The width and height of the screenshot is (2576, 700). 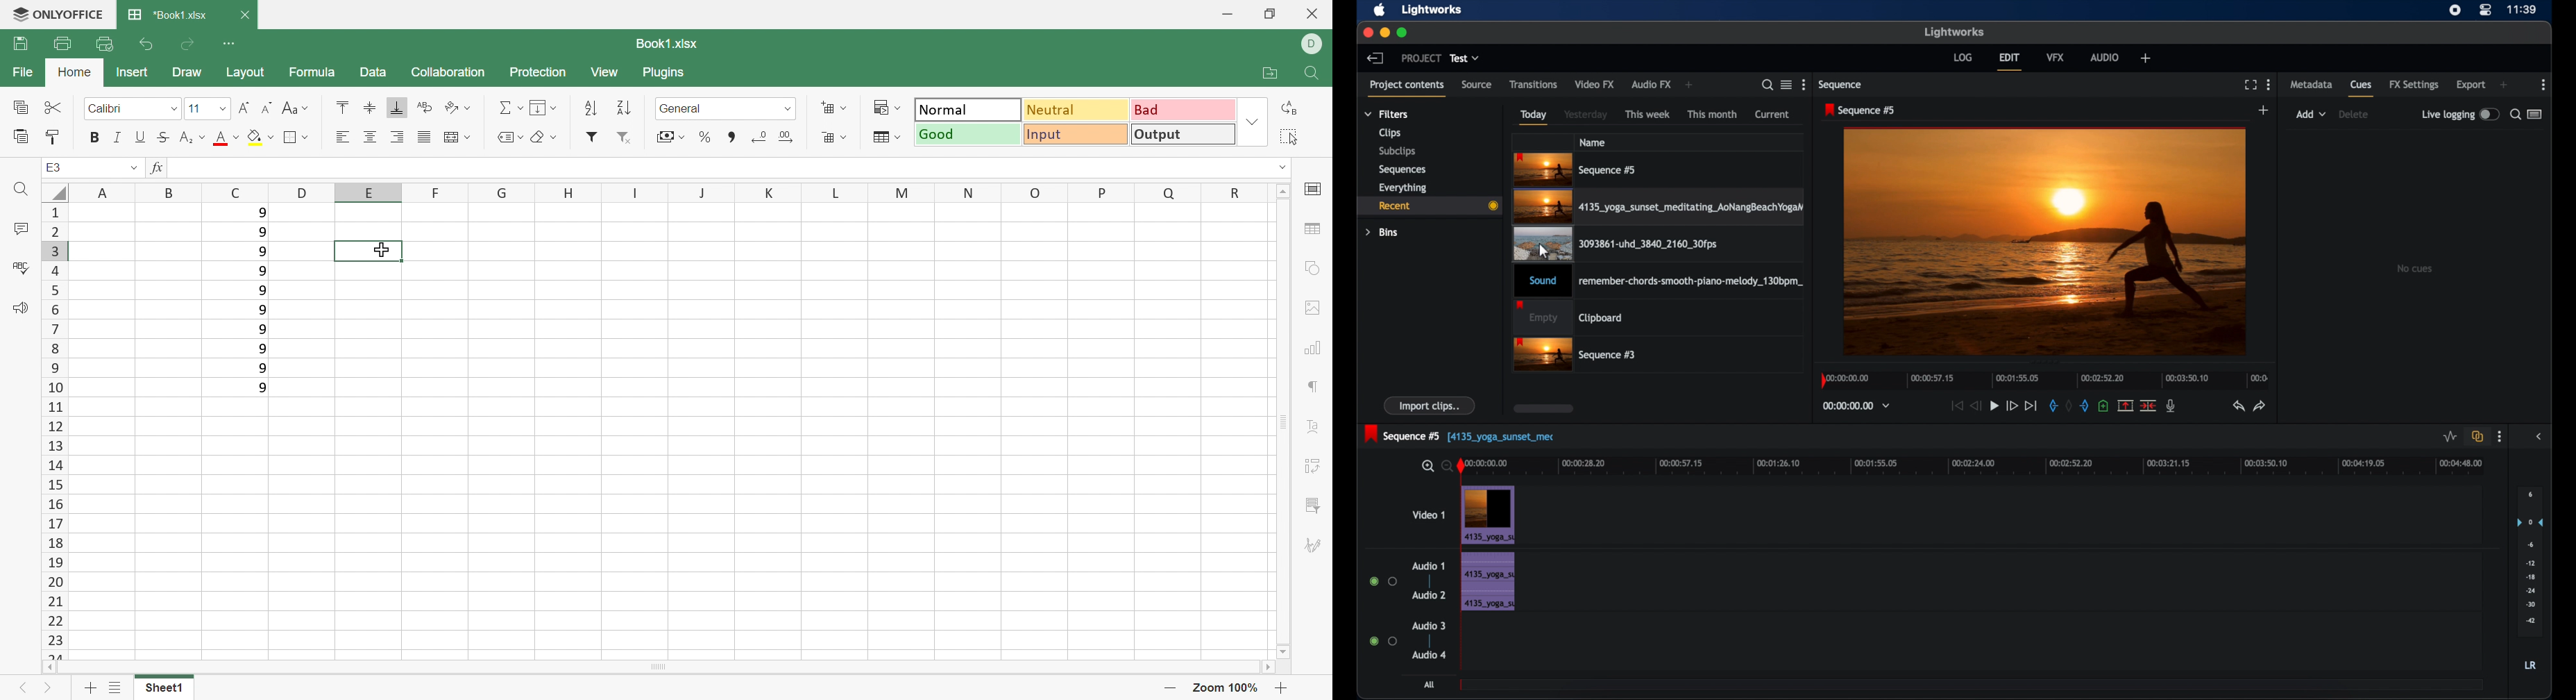 What do you see at coordinates (192, 106) in the screenshot?
I see `11` at bounding box center [192, 106].